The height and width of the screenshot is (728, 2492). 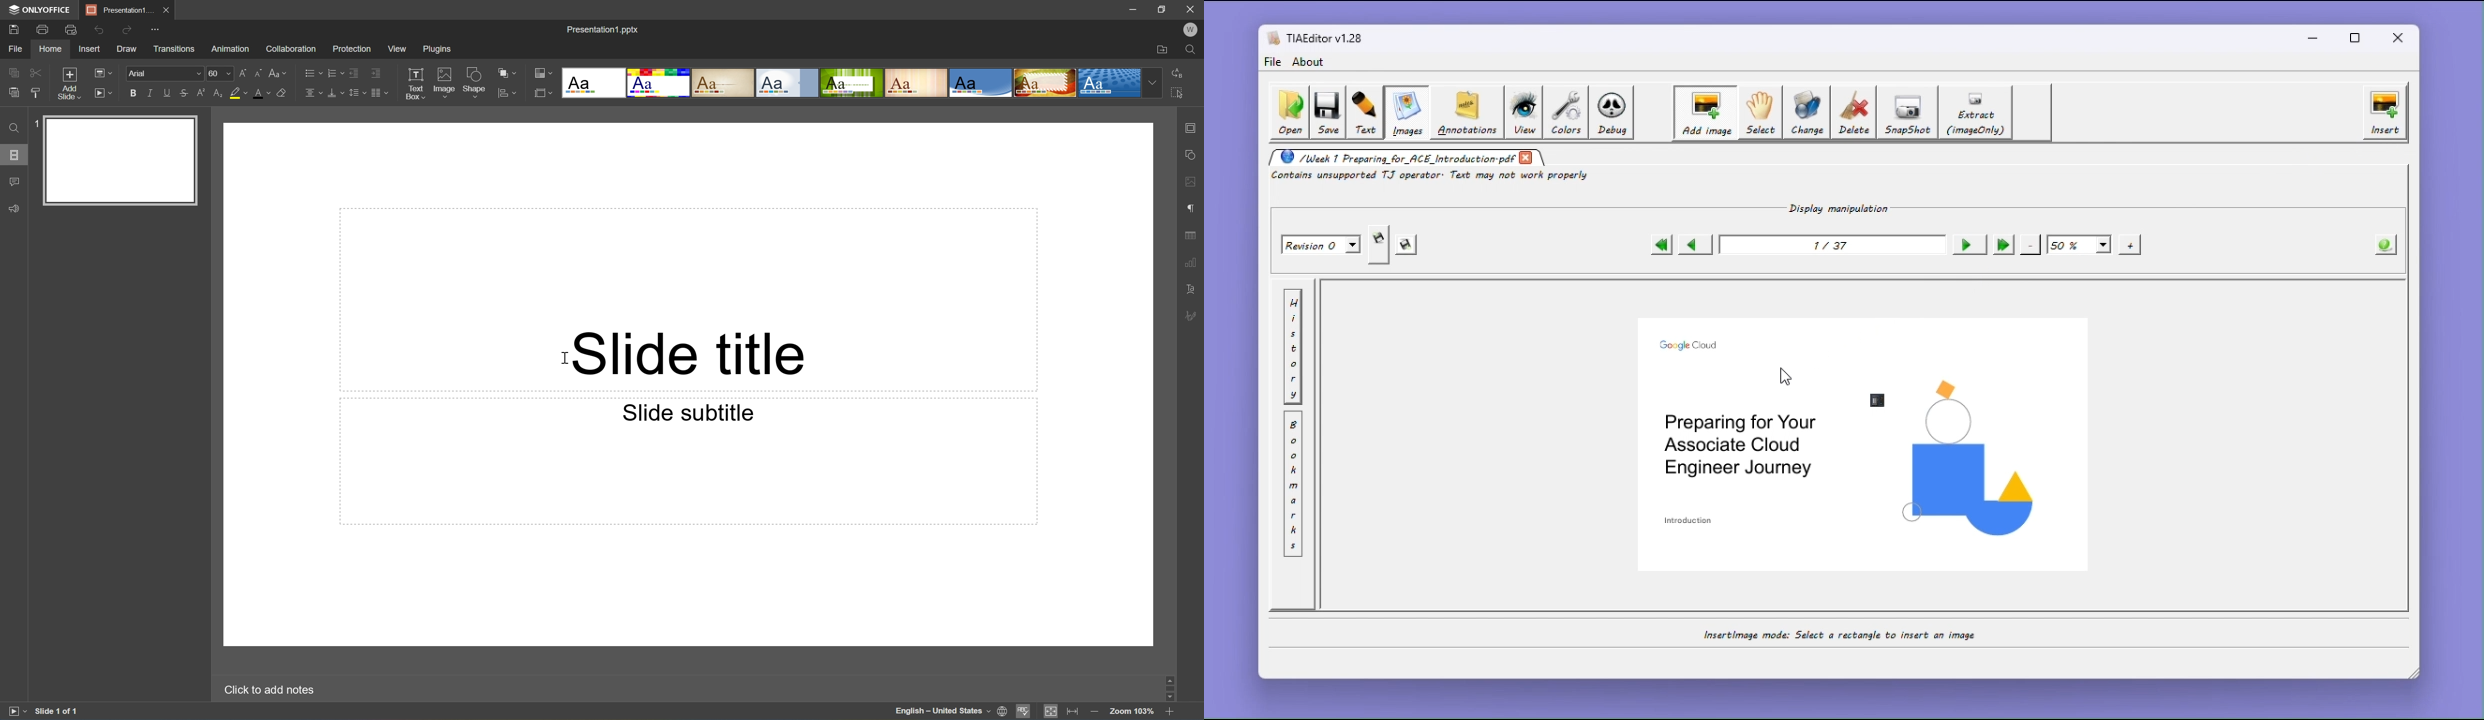 What do you see at coordinates (1164, 49) in the screenshot?
I see `Open file location` at bounding box center [1164, 49].